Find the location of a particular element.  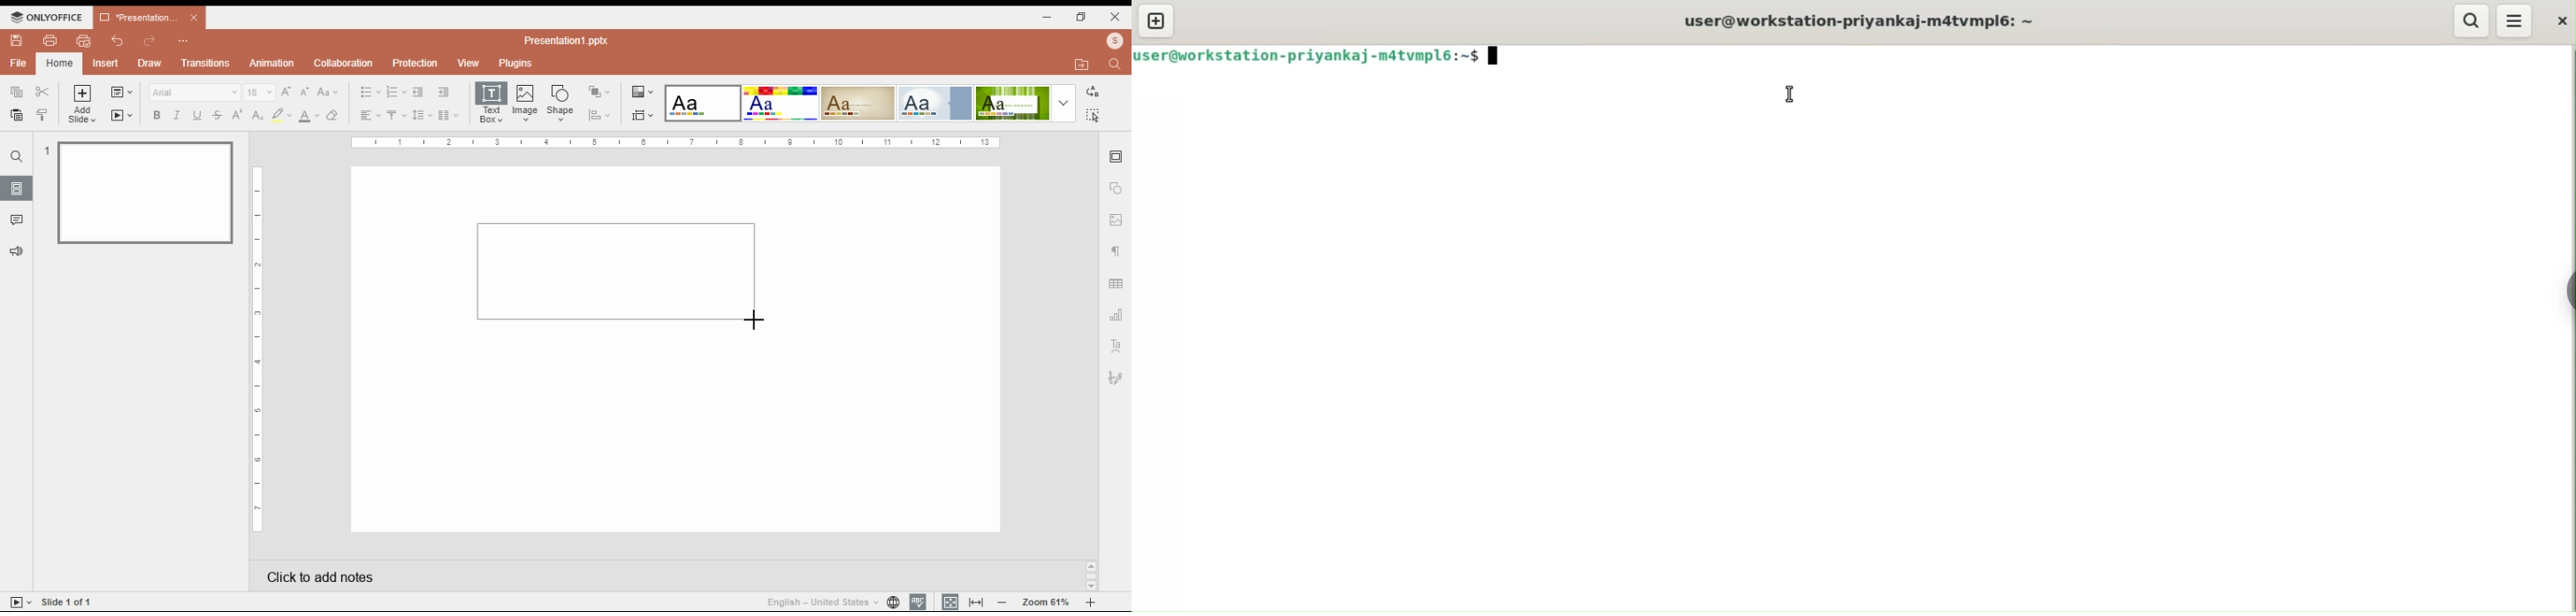

file is located at coordinates (18, 63).